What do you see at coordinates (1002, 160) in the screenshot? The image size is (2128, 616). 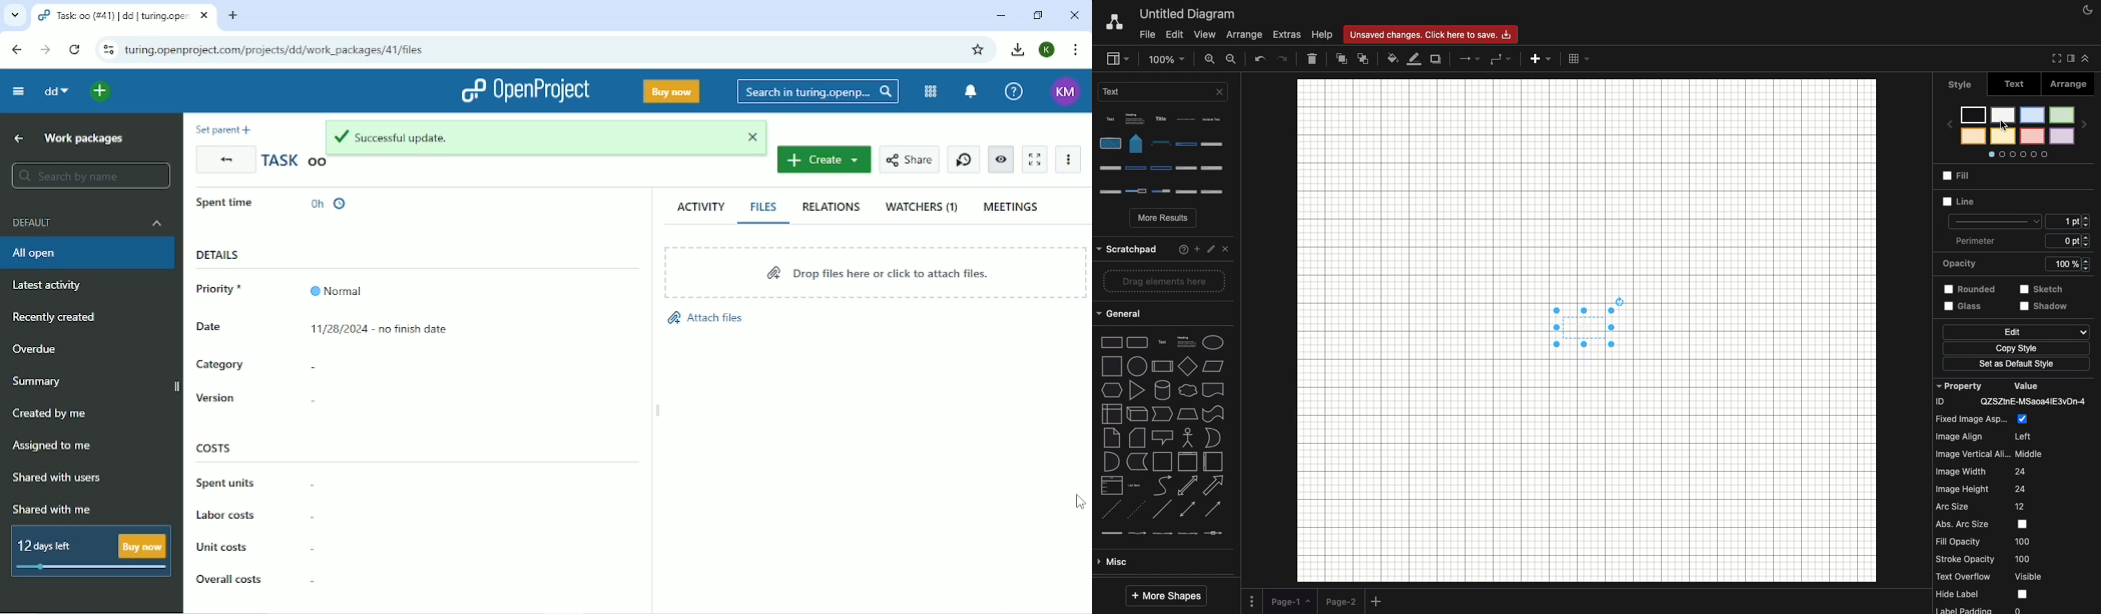 I see `Unwatch work package` at bounding box center [1002, 160].